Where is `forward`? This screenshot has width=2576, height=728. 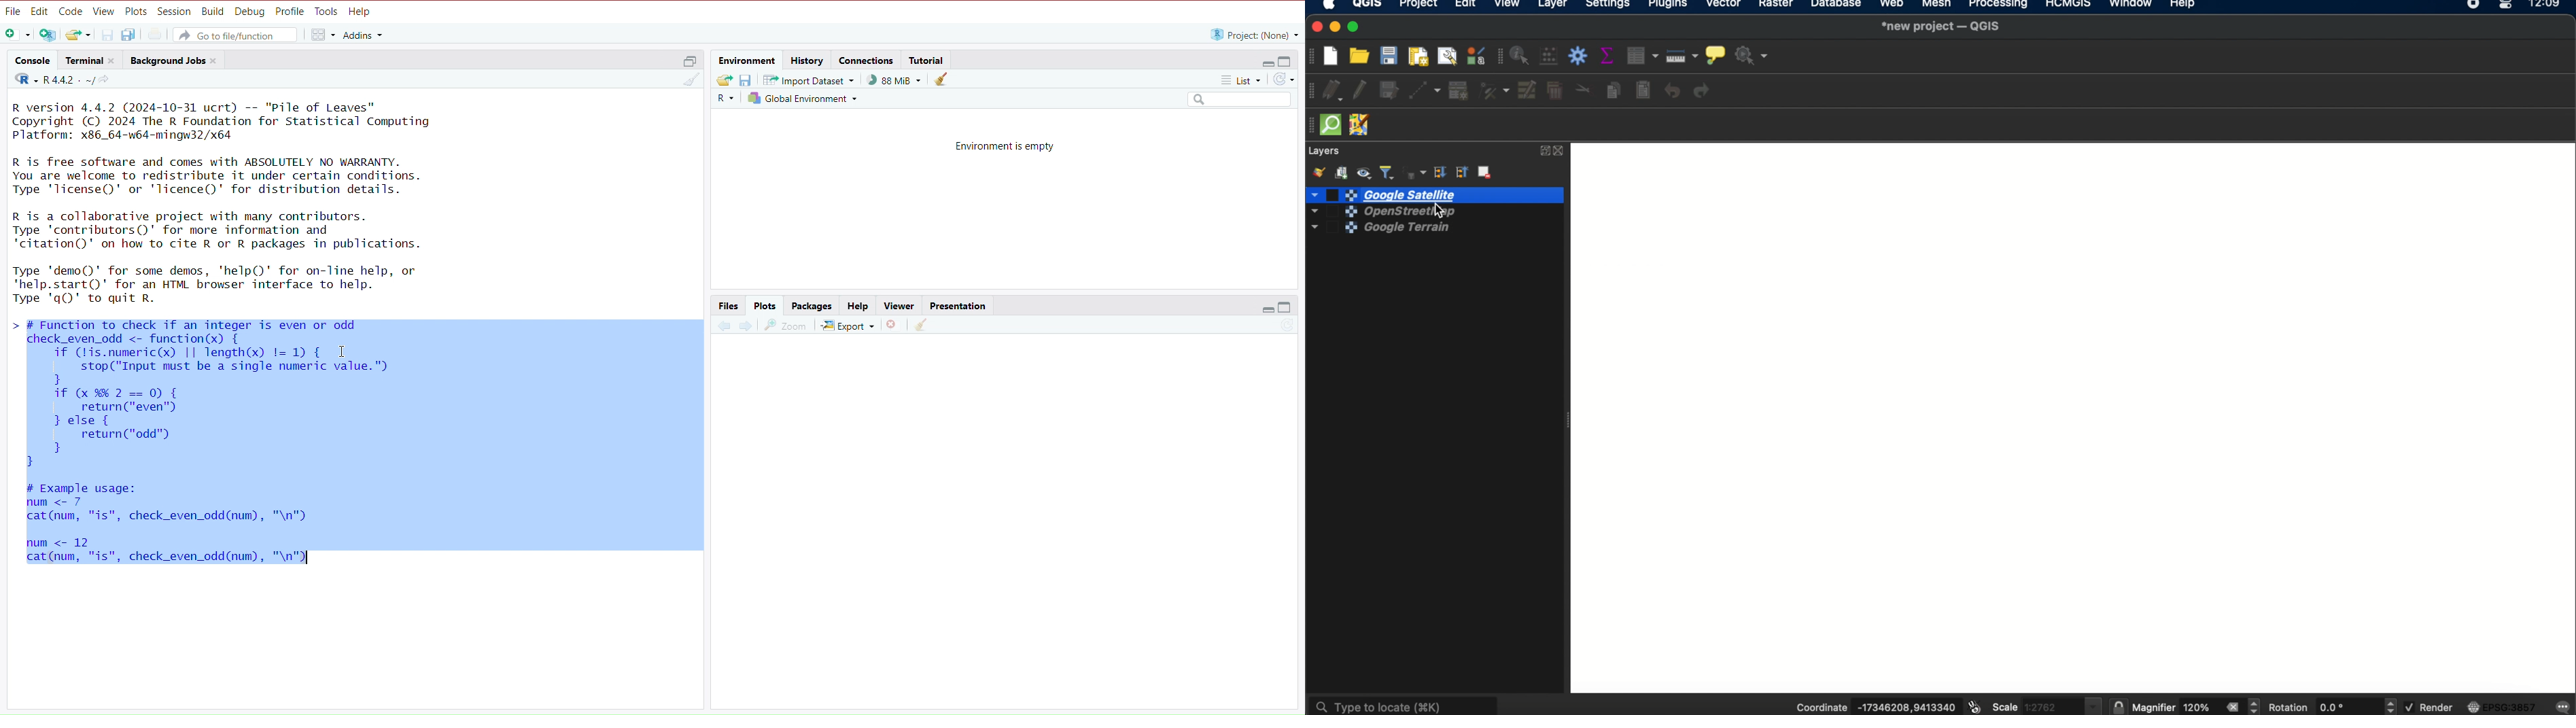 forward is located at coordinates (746, 328).